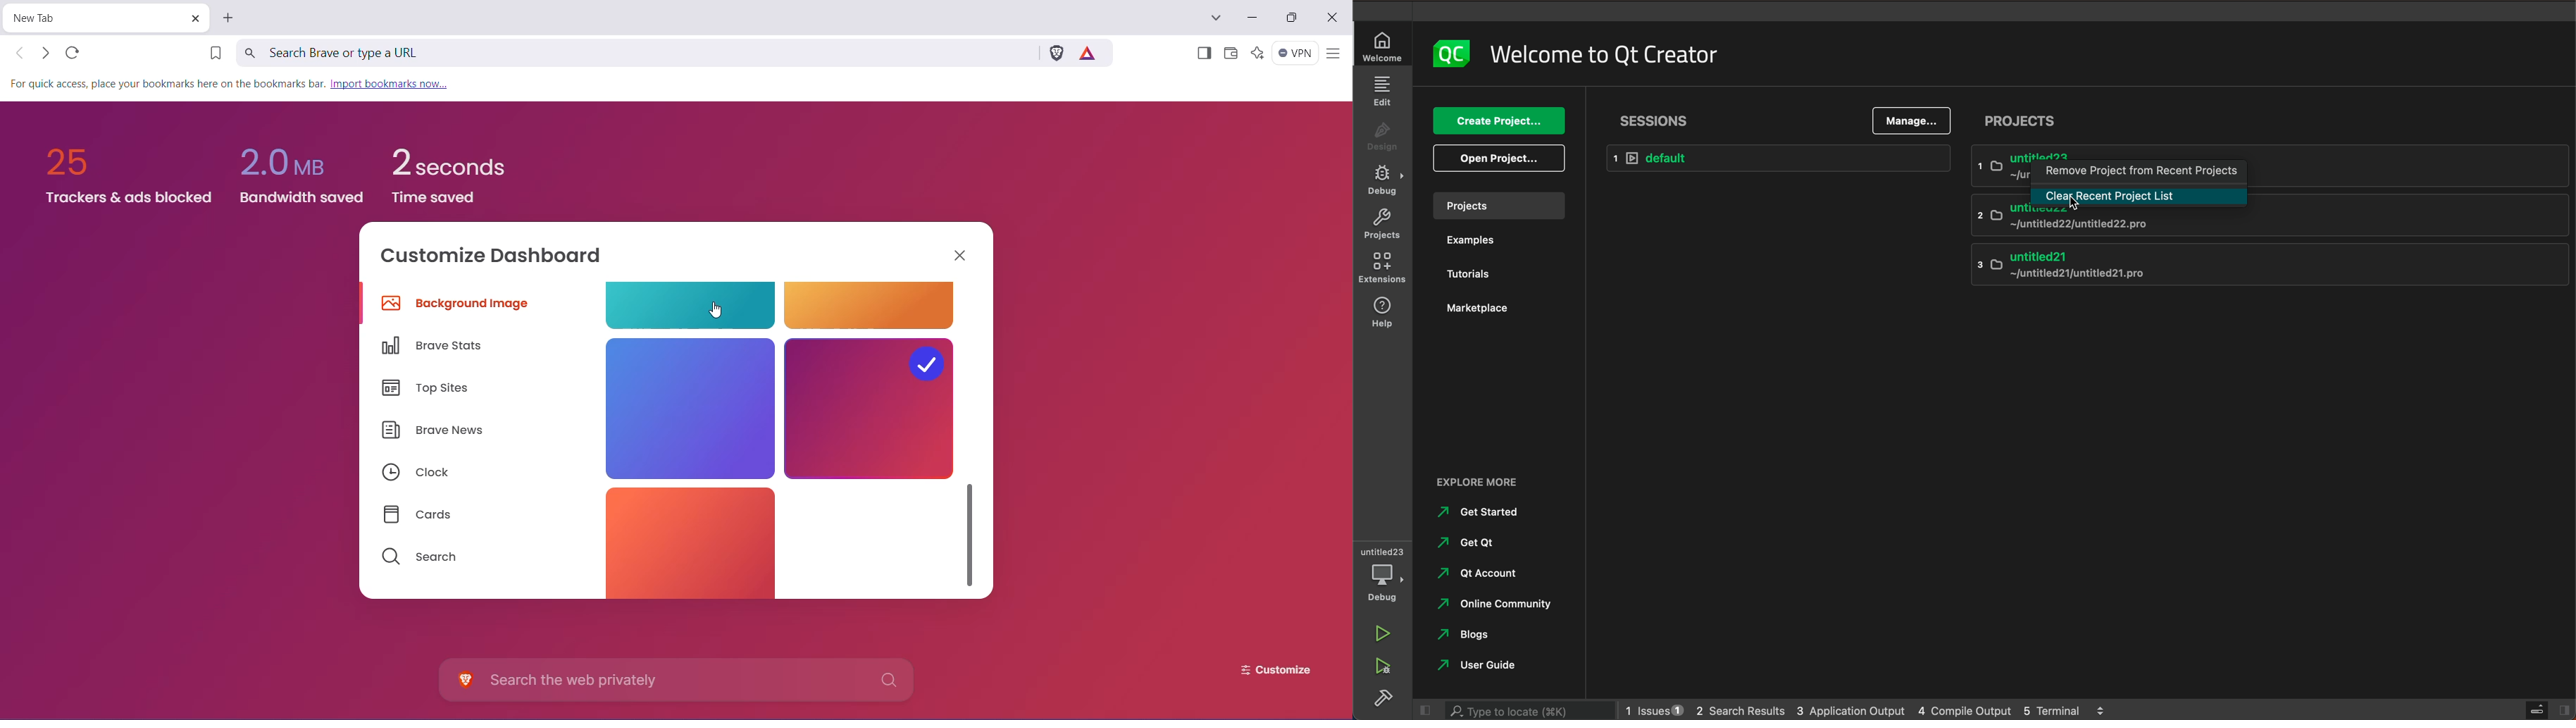 Image resolution: width=2576 pixels, height=728 pixels. Describe the element at coordinates (1492, 607) in the screenshot. I see `online community` at that location.